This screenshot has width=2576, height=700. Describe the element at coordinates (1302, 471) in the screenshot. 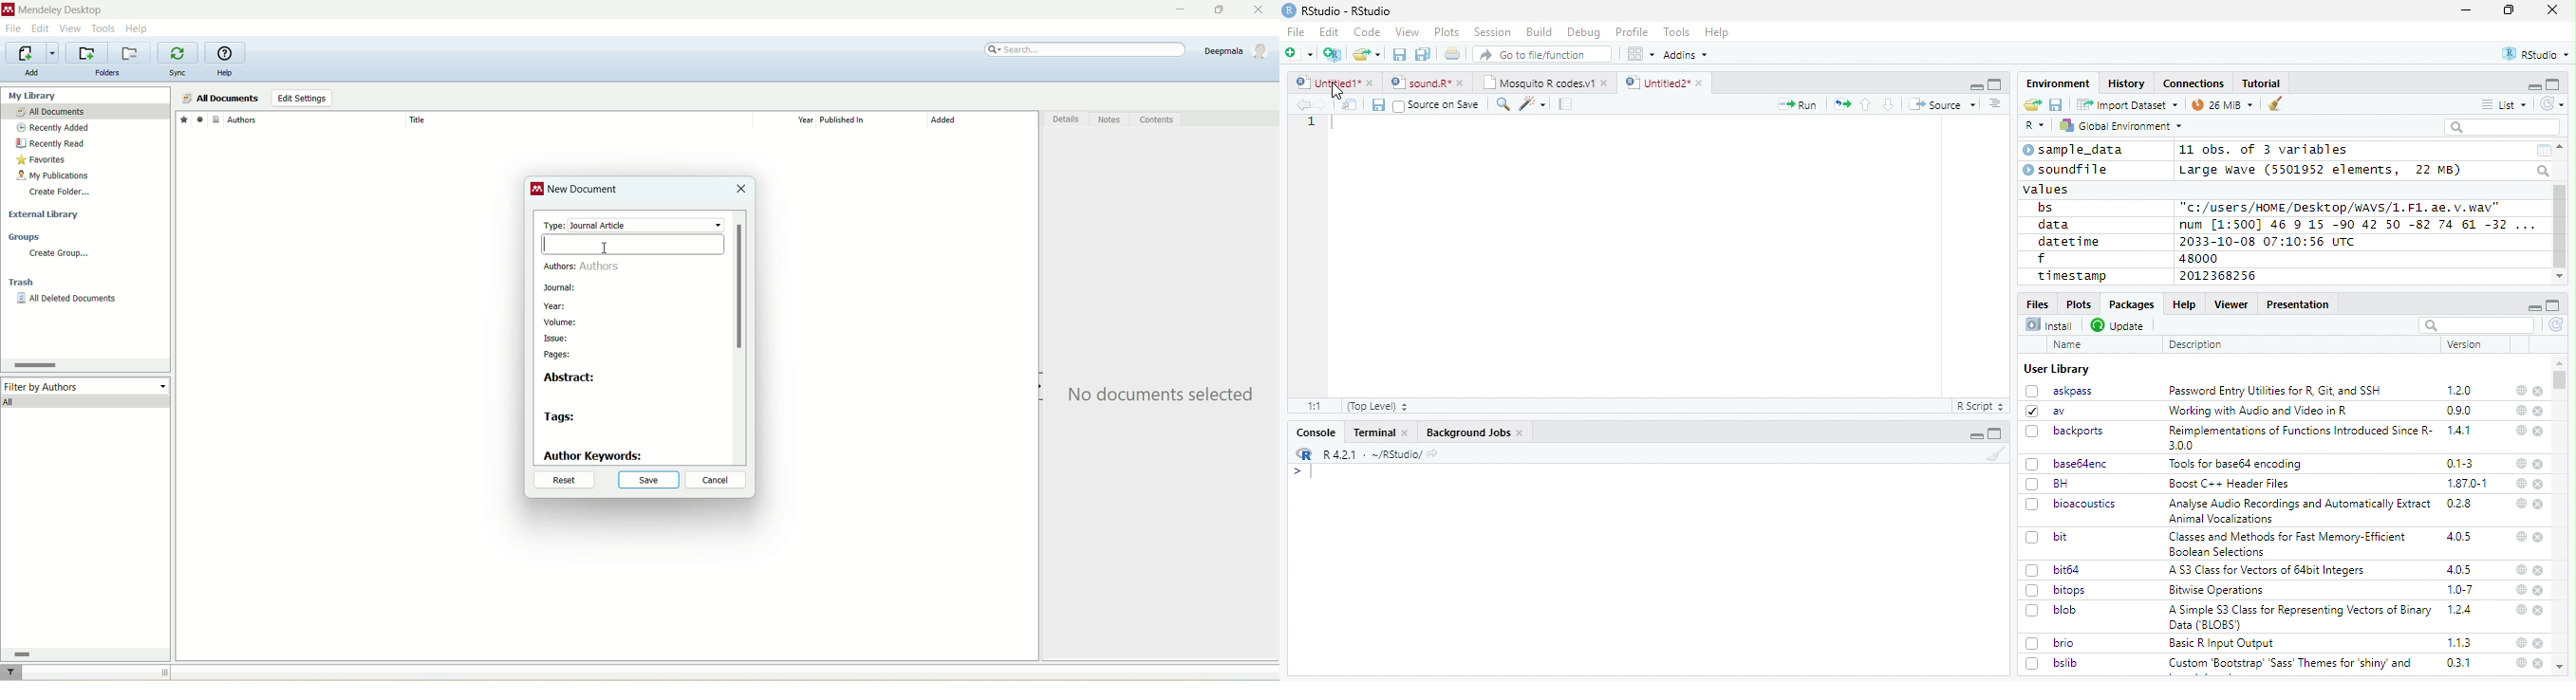

I see `typing cursor` at that location.